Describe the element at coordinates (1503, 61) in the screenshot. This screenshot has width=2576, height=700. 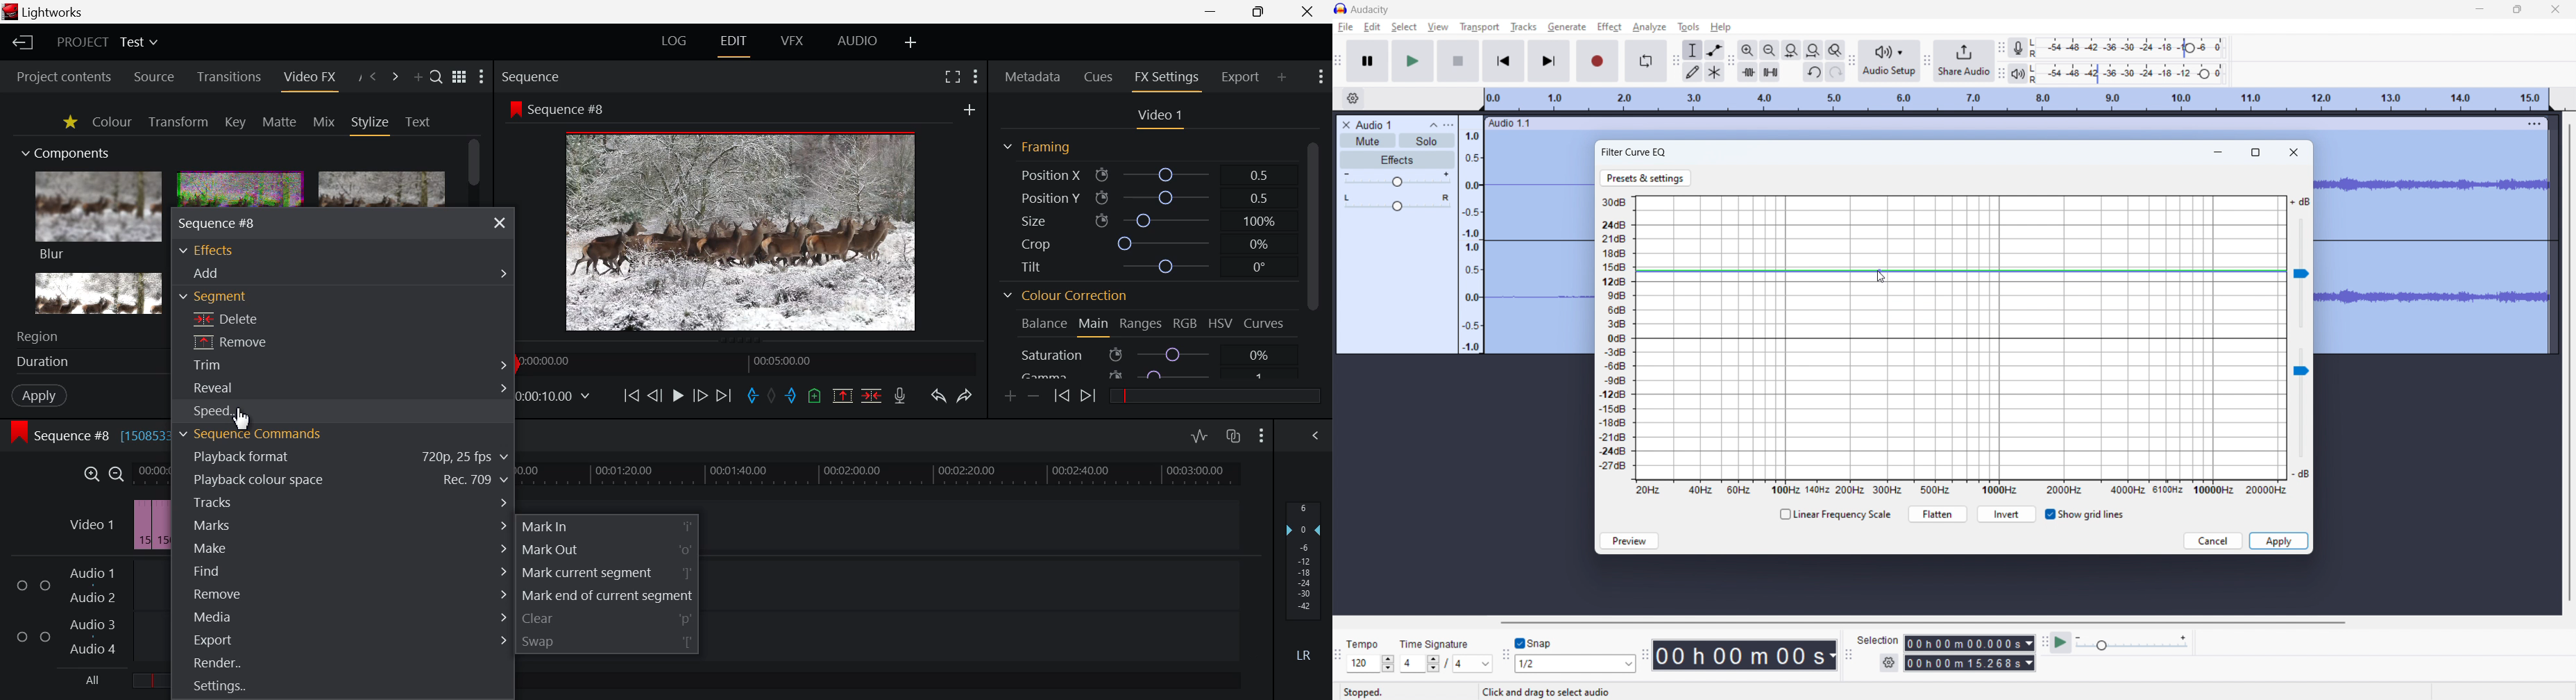
I see `skip to start` at that location.